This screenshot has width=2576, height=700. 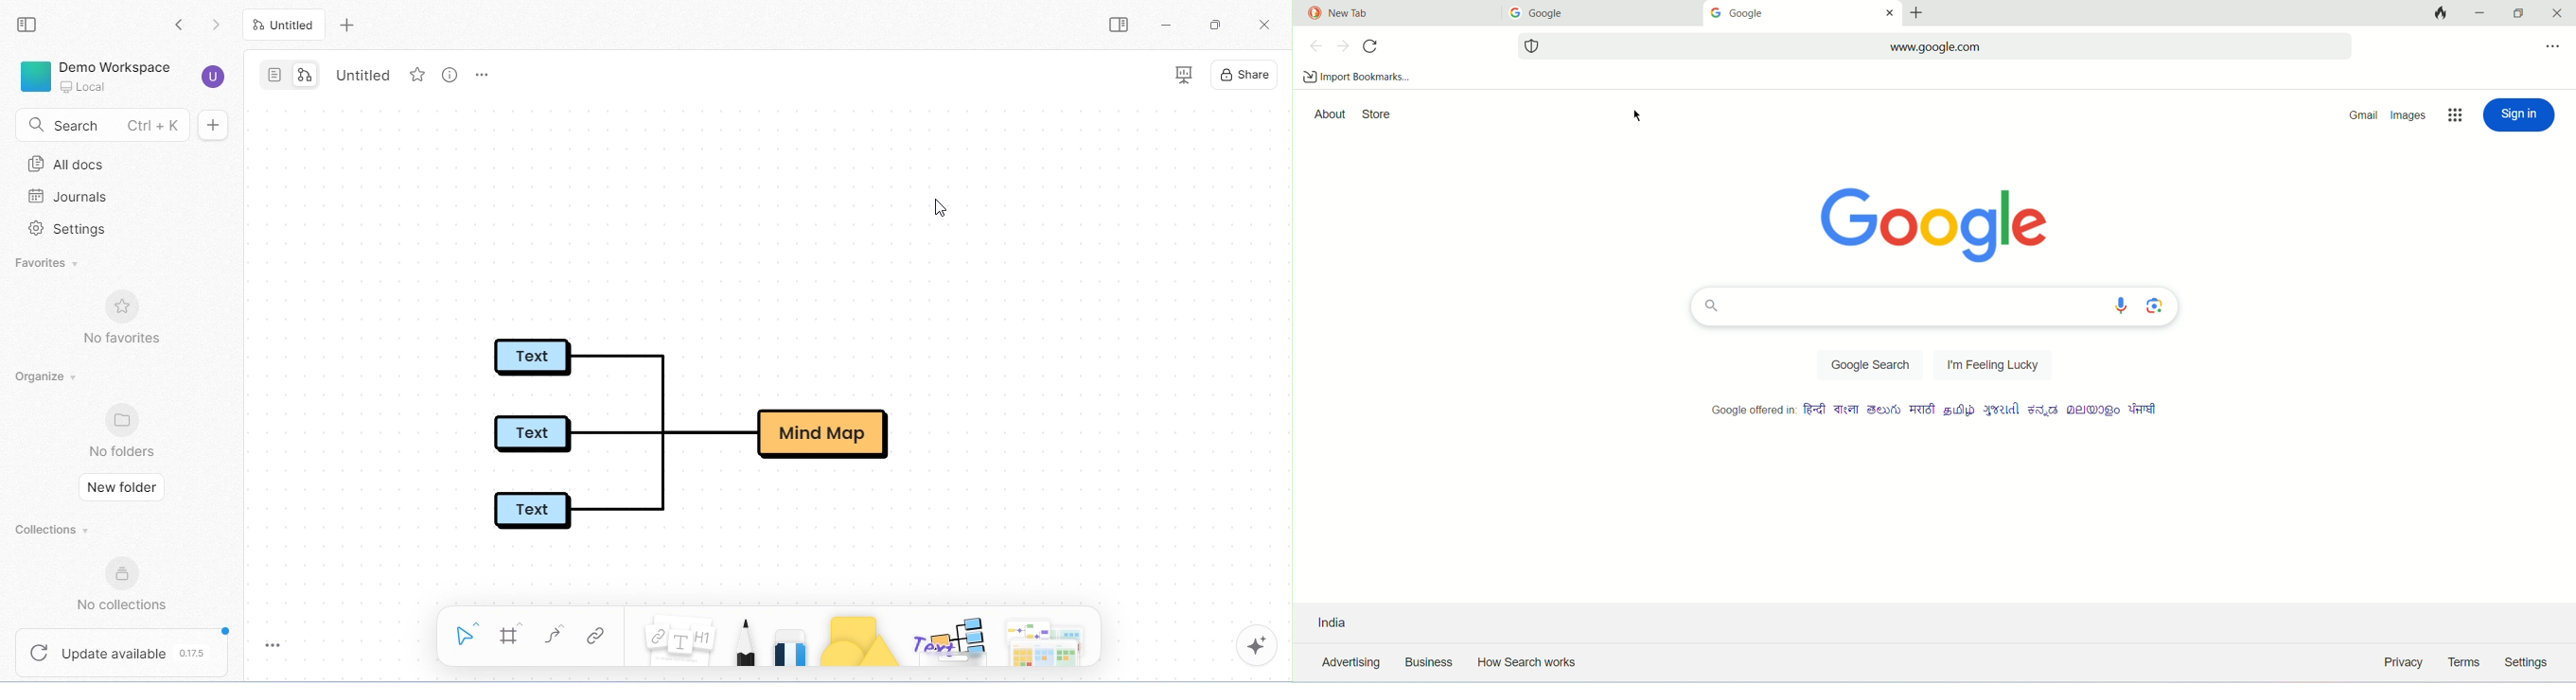 I want to click on close sidebar, so click(x=27, y=26).